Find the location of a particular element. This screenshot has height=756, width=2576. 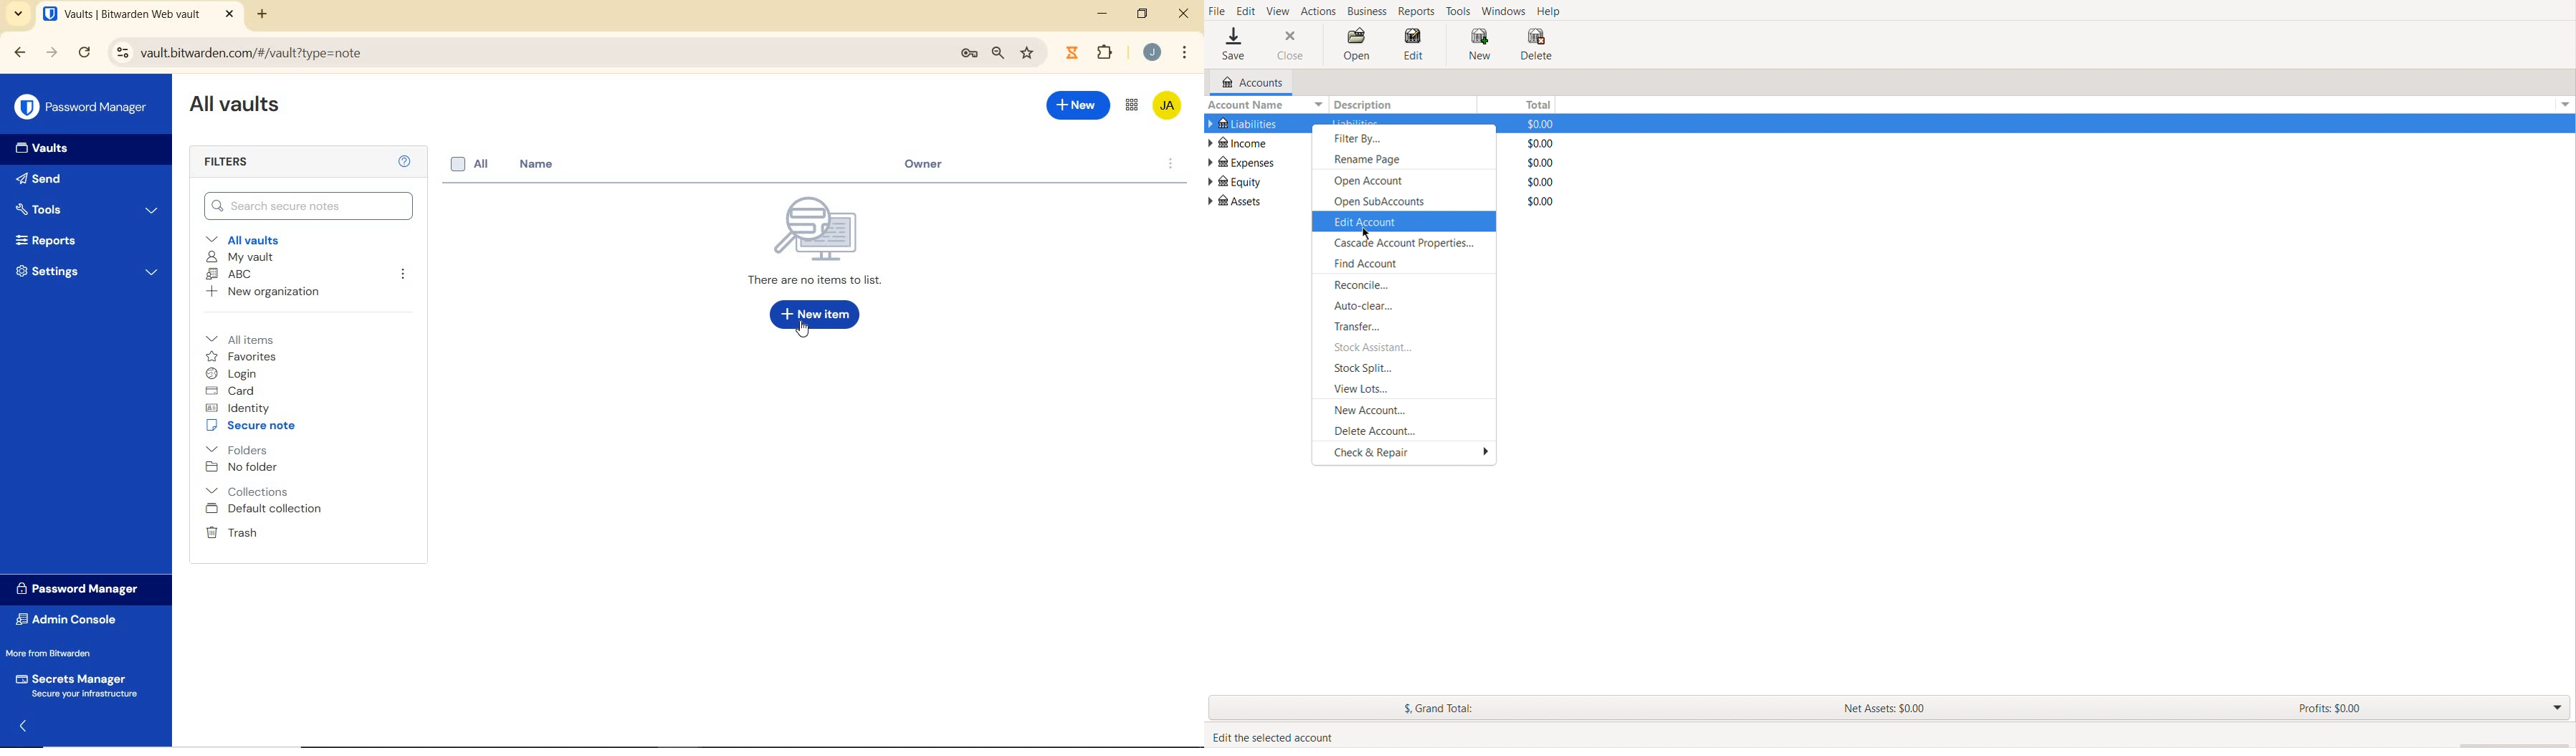

File is located at coordinates (1217, 11).